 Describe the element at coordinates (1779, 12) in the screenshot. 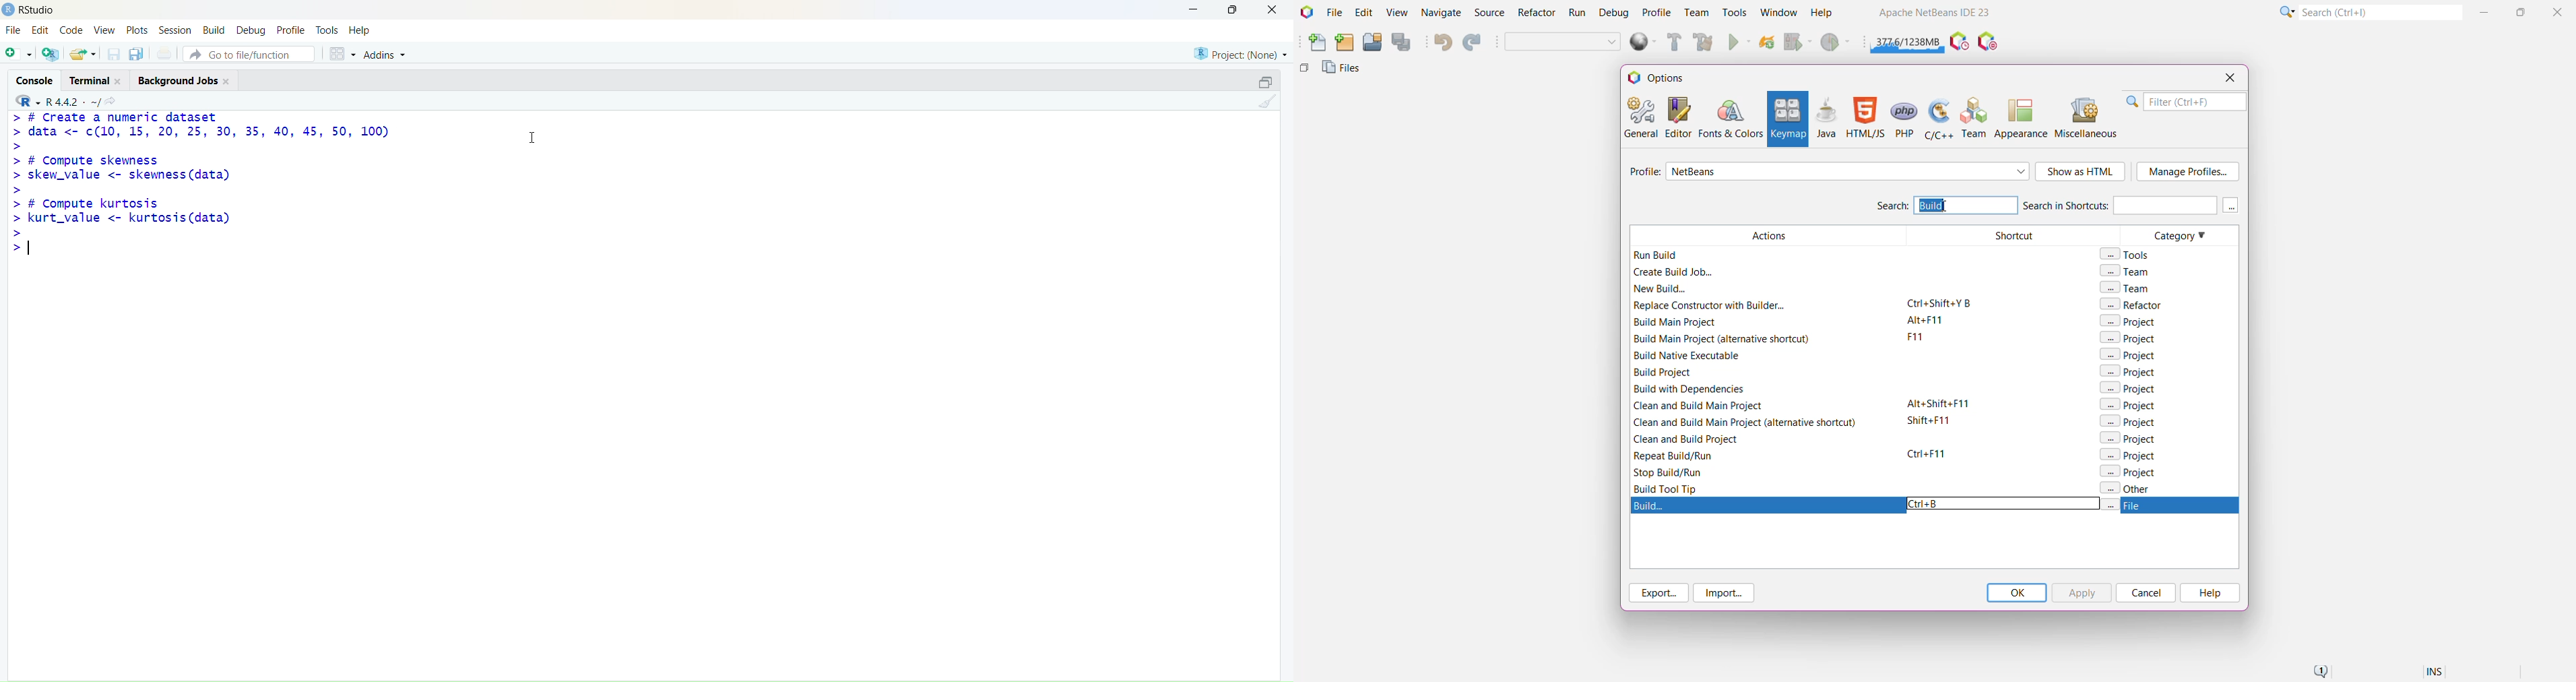

I see `Window` at that location.